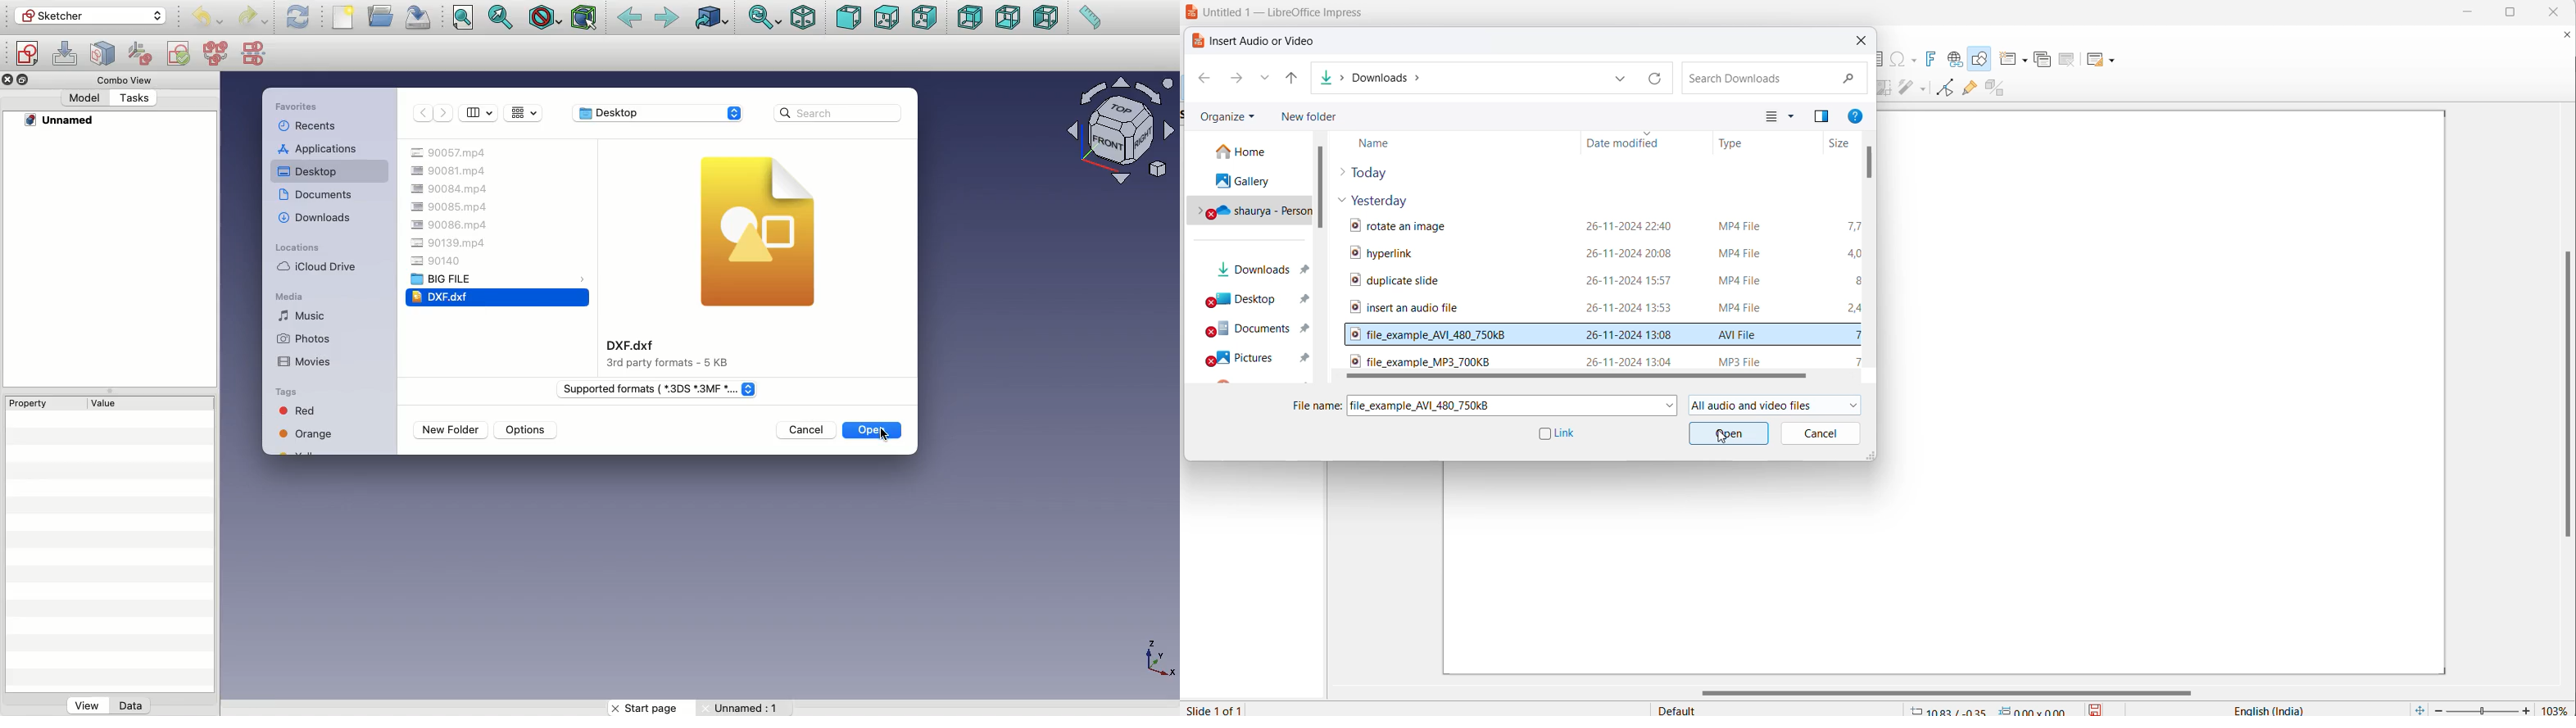 Image resolution: width=2576 pixels, height=728 pixels. What do you see at coordinates (1322, 187) in the screenshot?
I see `scroll bar` at bounding box center [1322, 187].